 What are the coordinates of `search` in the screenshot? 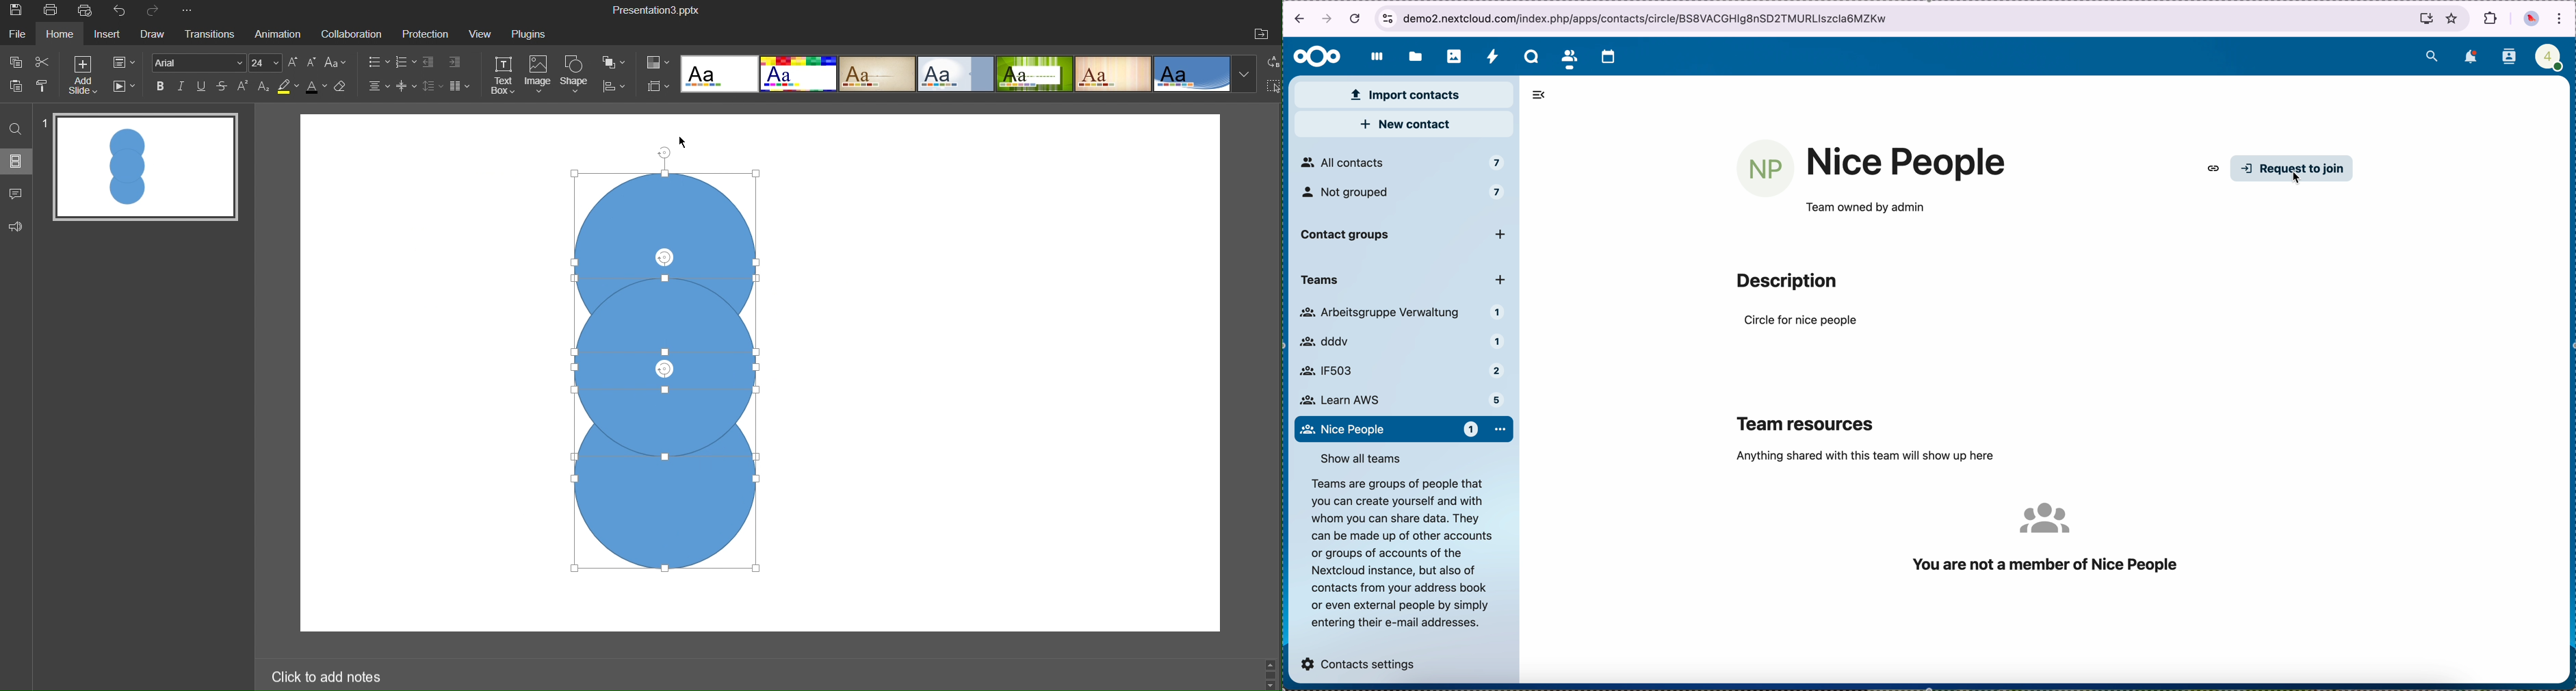 It's located at (2433, 55).